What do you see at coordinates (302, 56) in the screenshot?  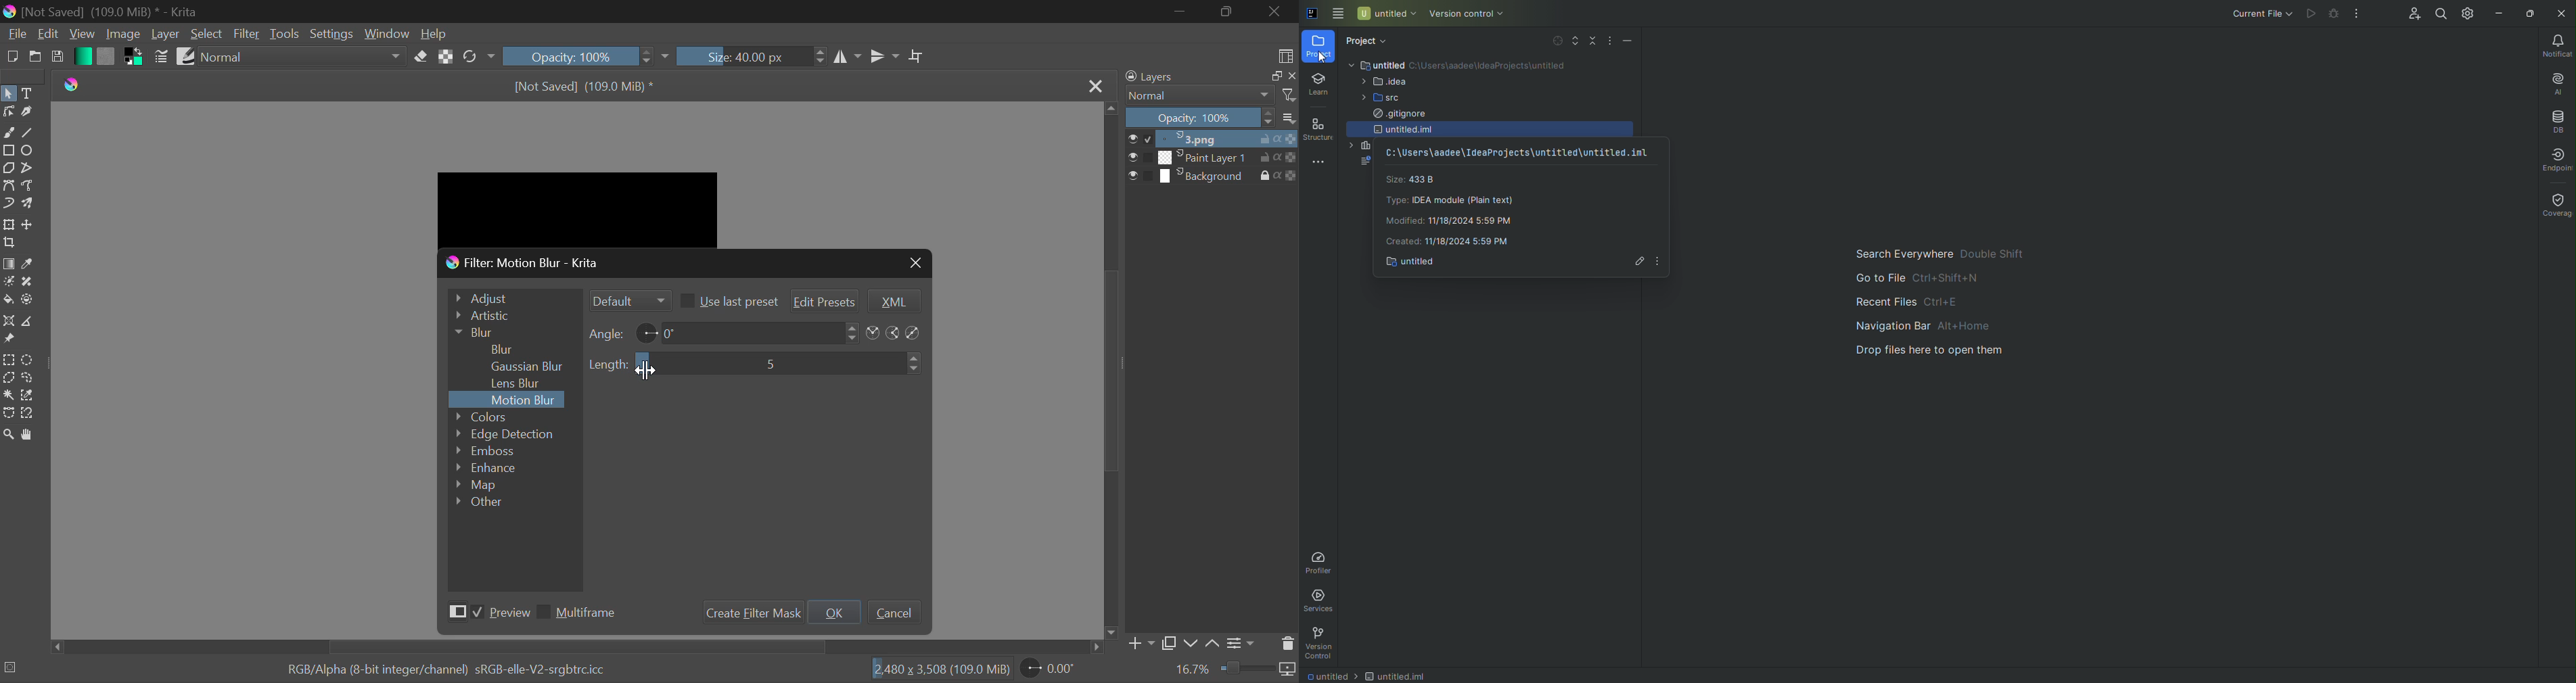 I see `normal` at bounding box center [302, 56].